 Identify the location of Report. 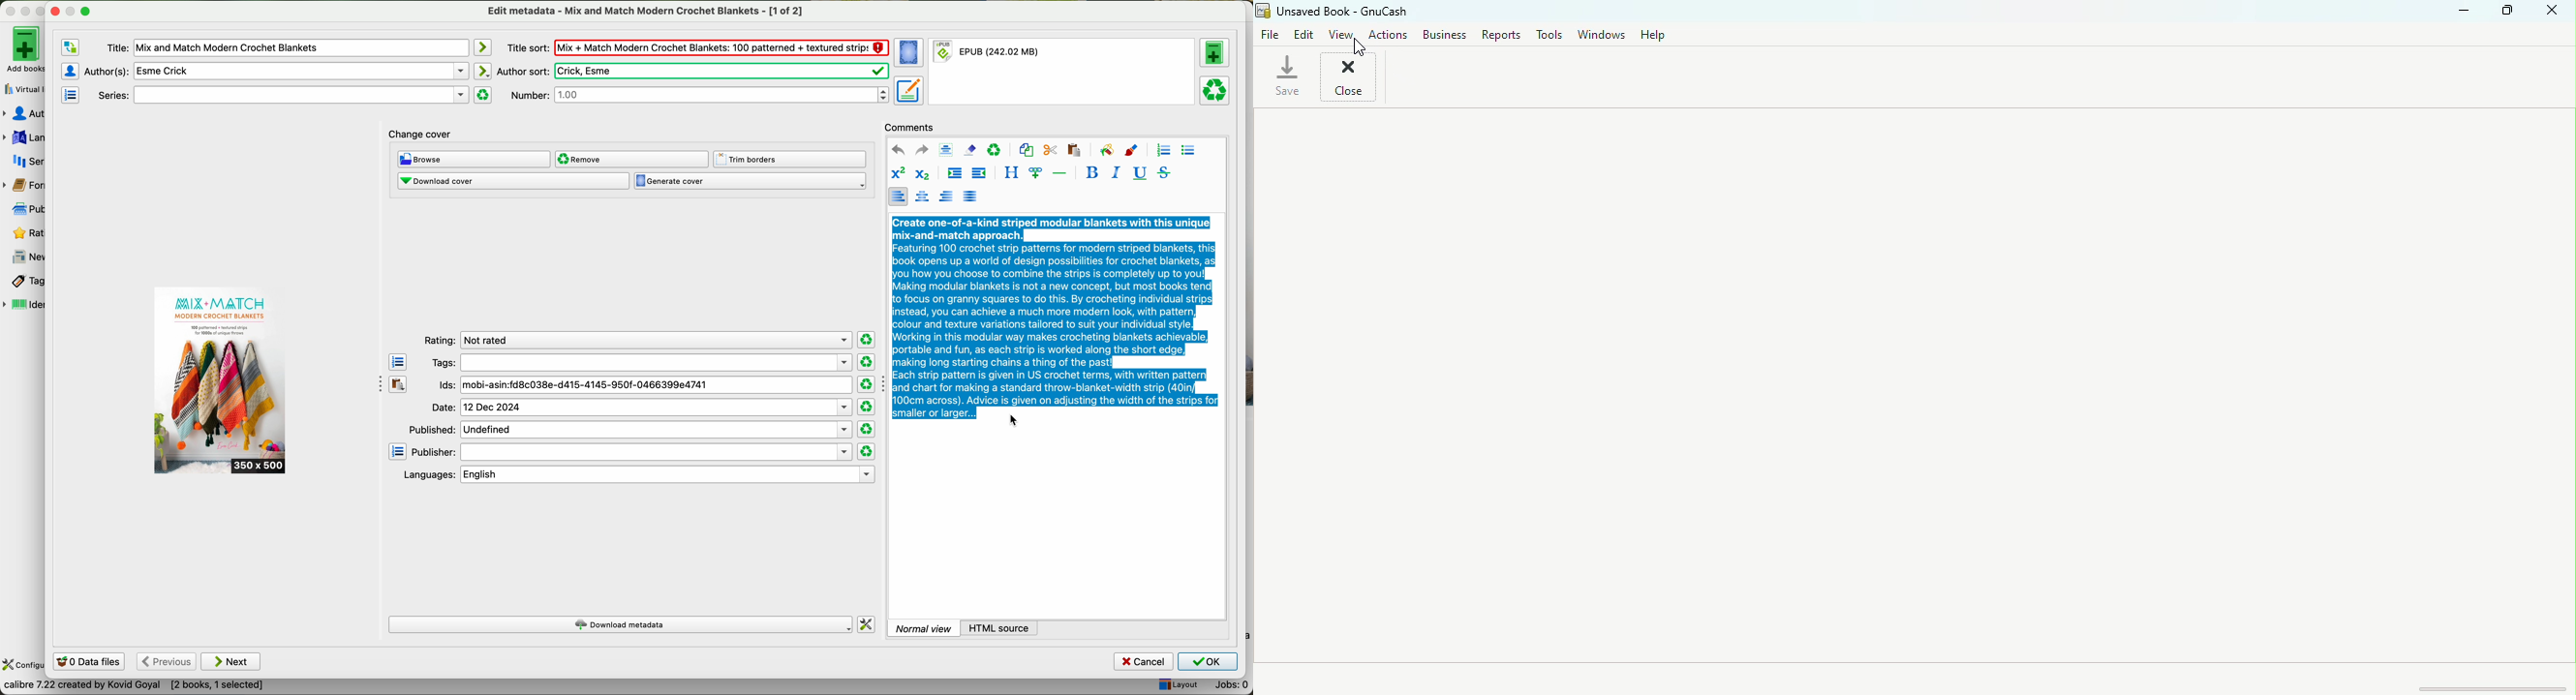
(1502, 36).